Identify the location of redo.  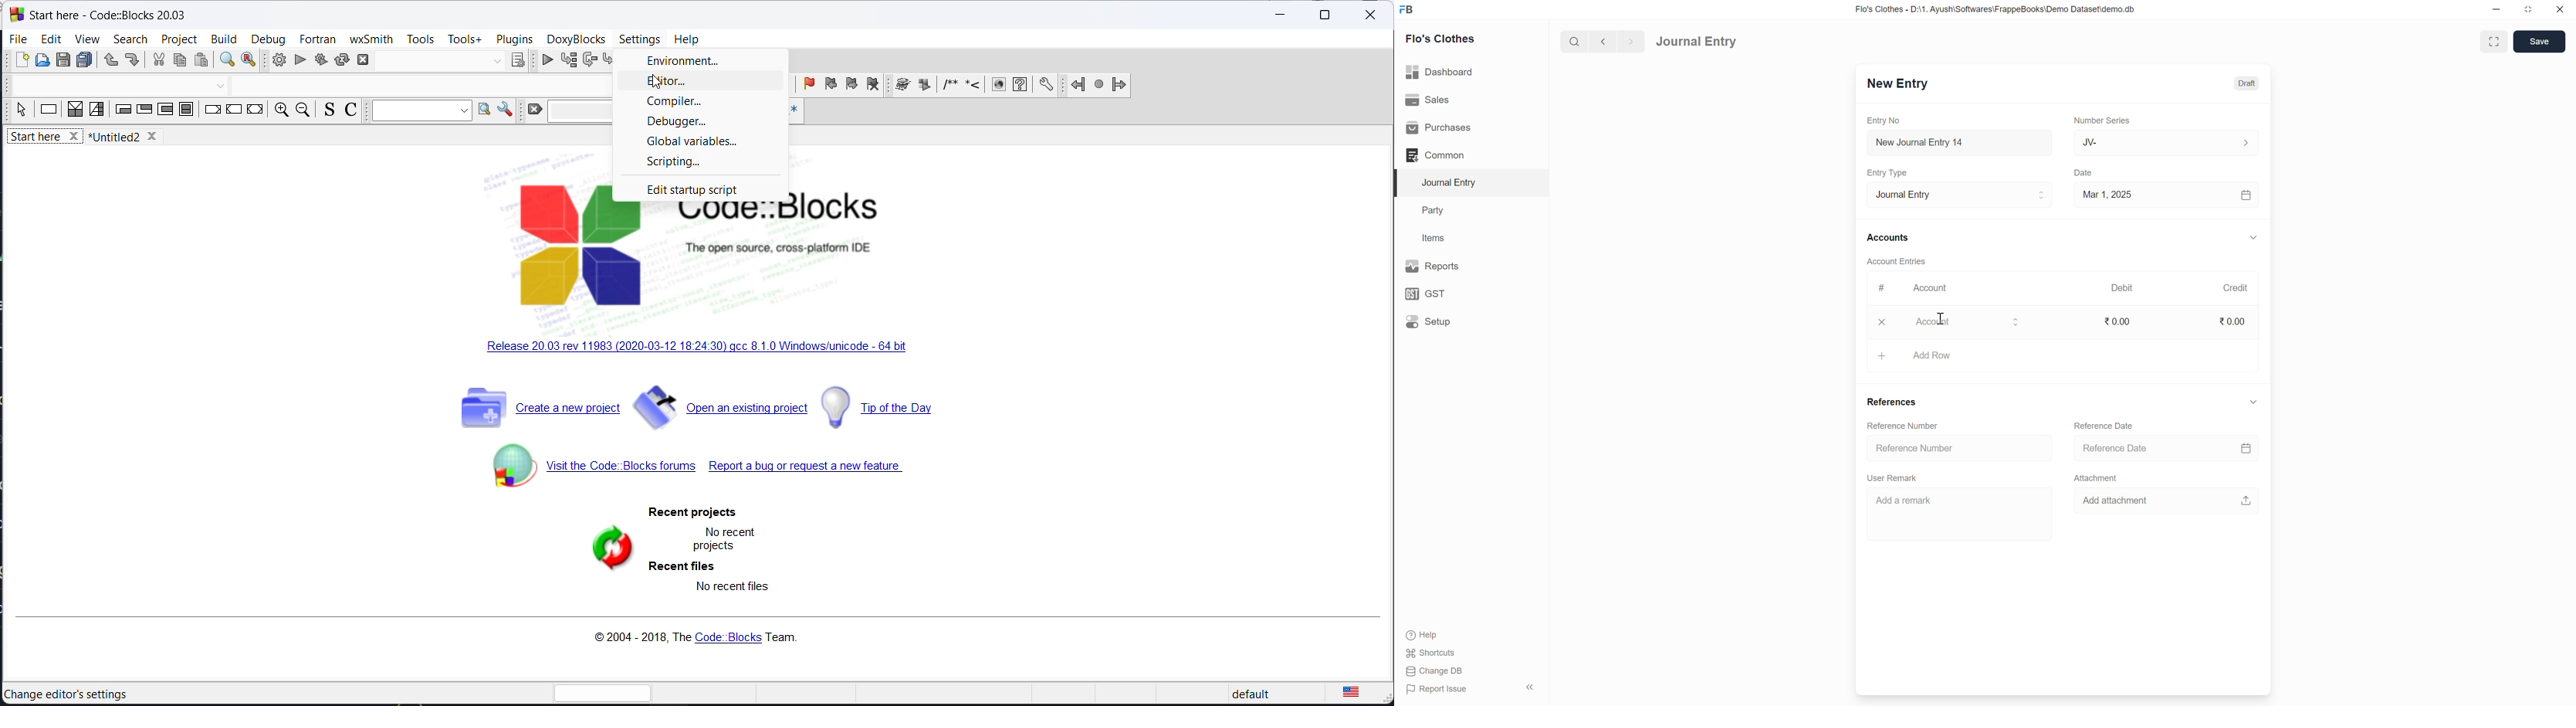
(132, 62).